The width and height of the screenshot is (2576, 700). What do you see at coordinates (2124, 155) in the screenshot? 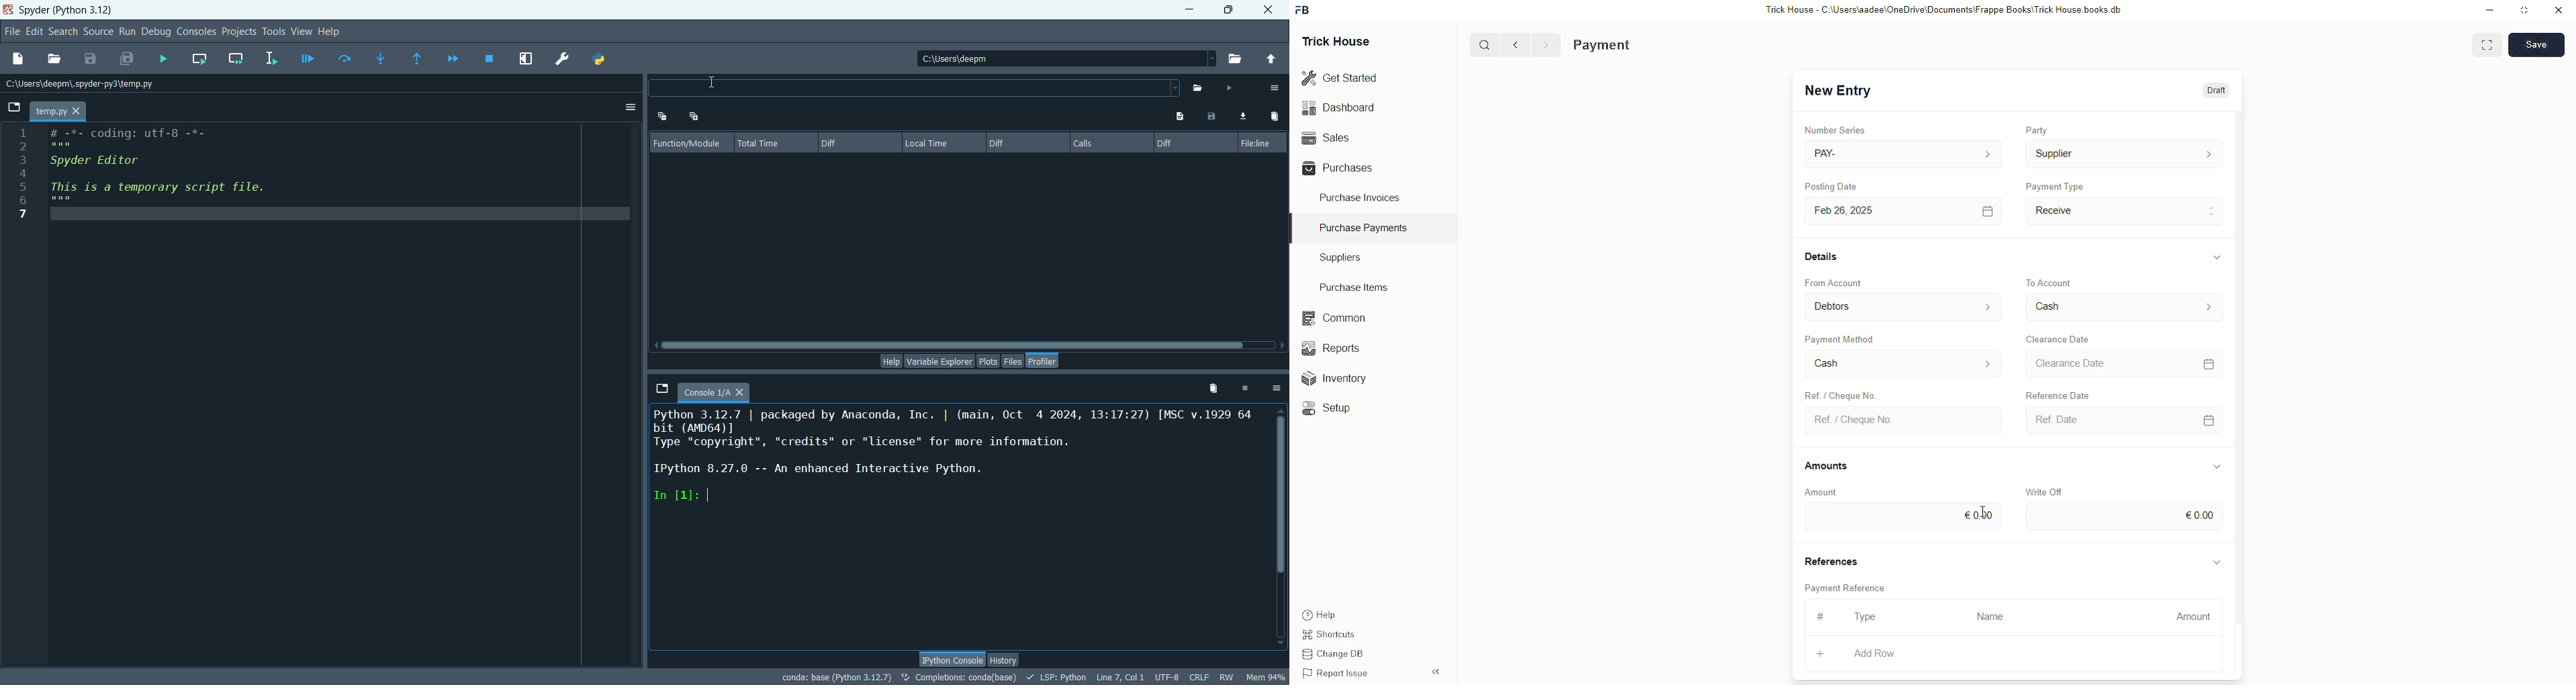
I see `Supplier` at bounding box center [2124, 155].